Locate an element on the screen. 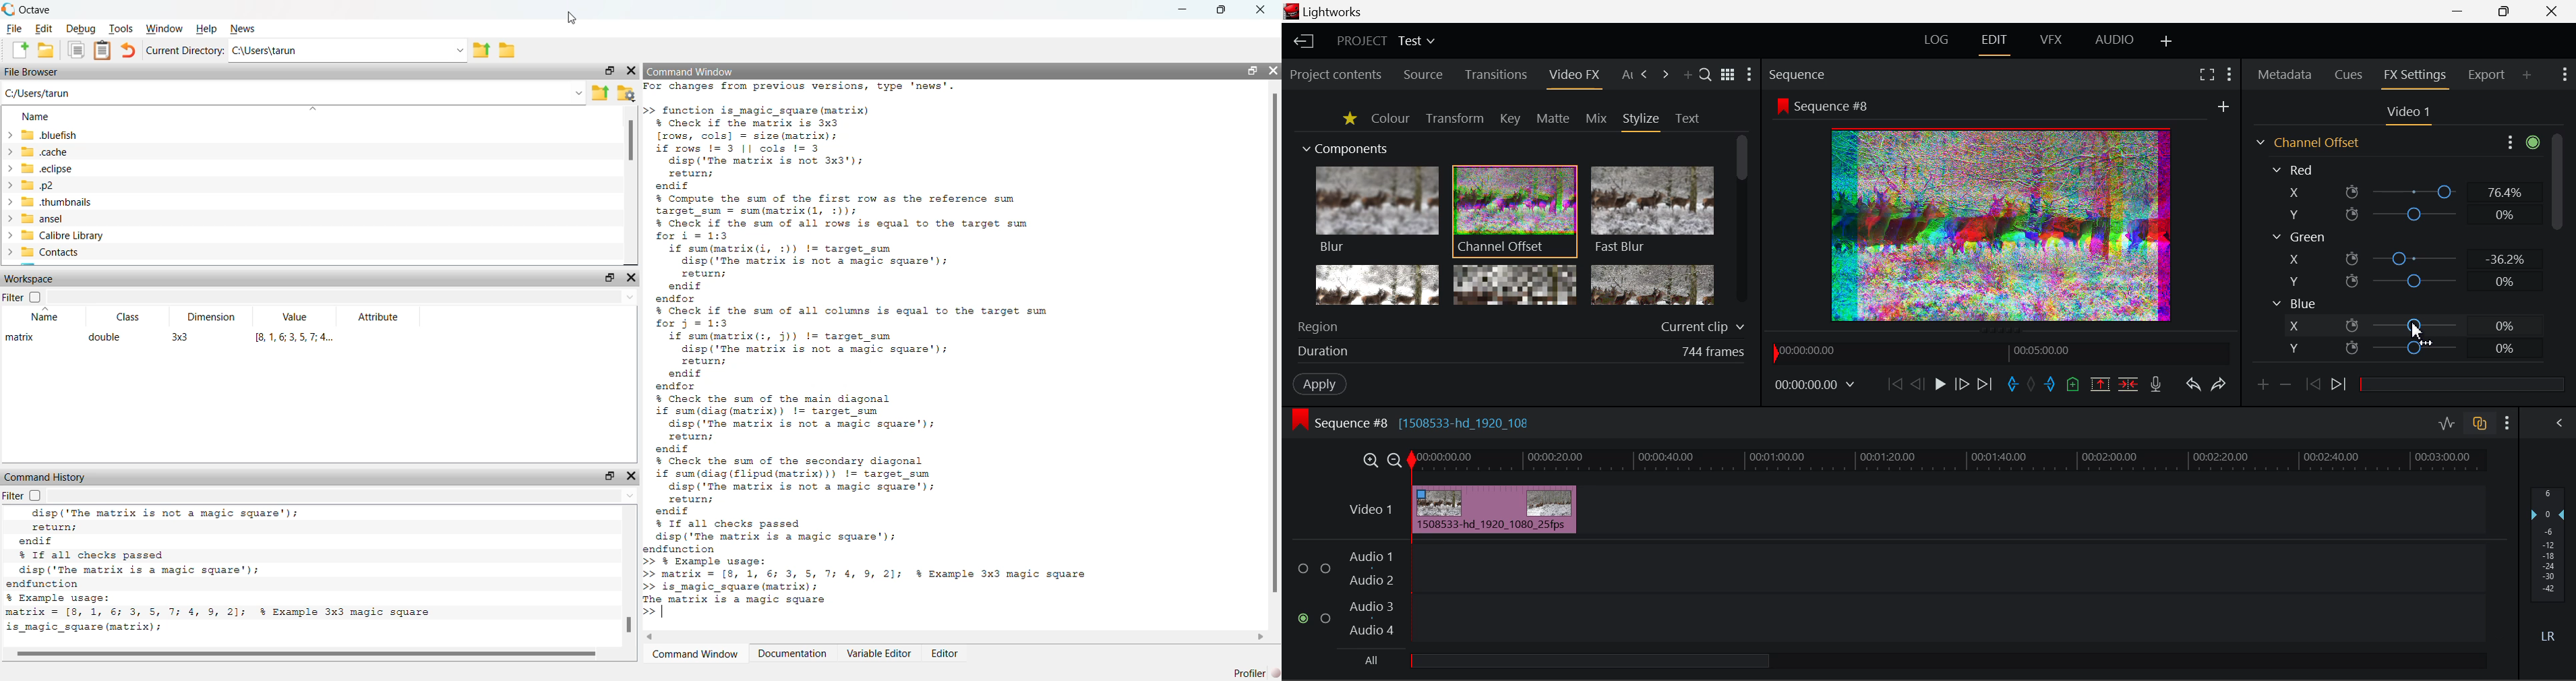 The height and width of the screenshot is (700, 2576). Blue is located at coordinates (2294, 304).